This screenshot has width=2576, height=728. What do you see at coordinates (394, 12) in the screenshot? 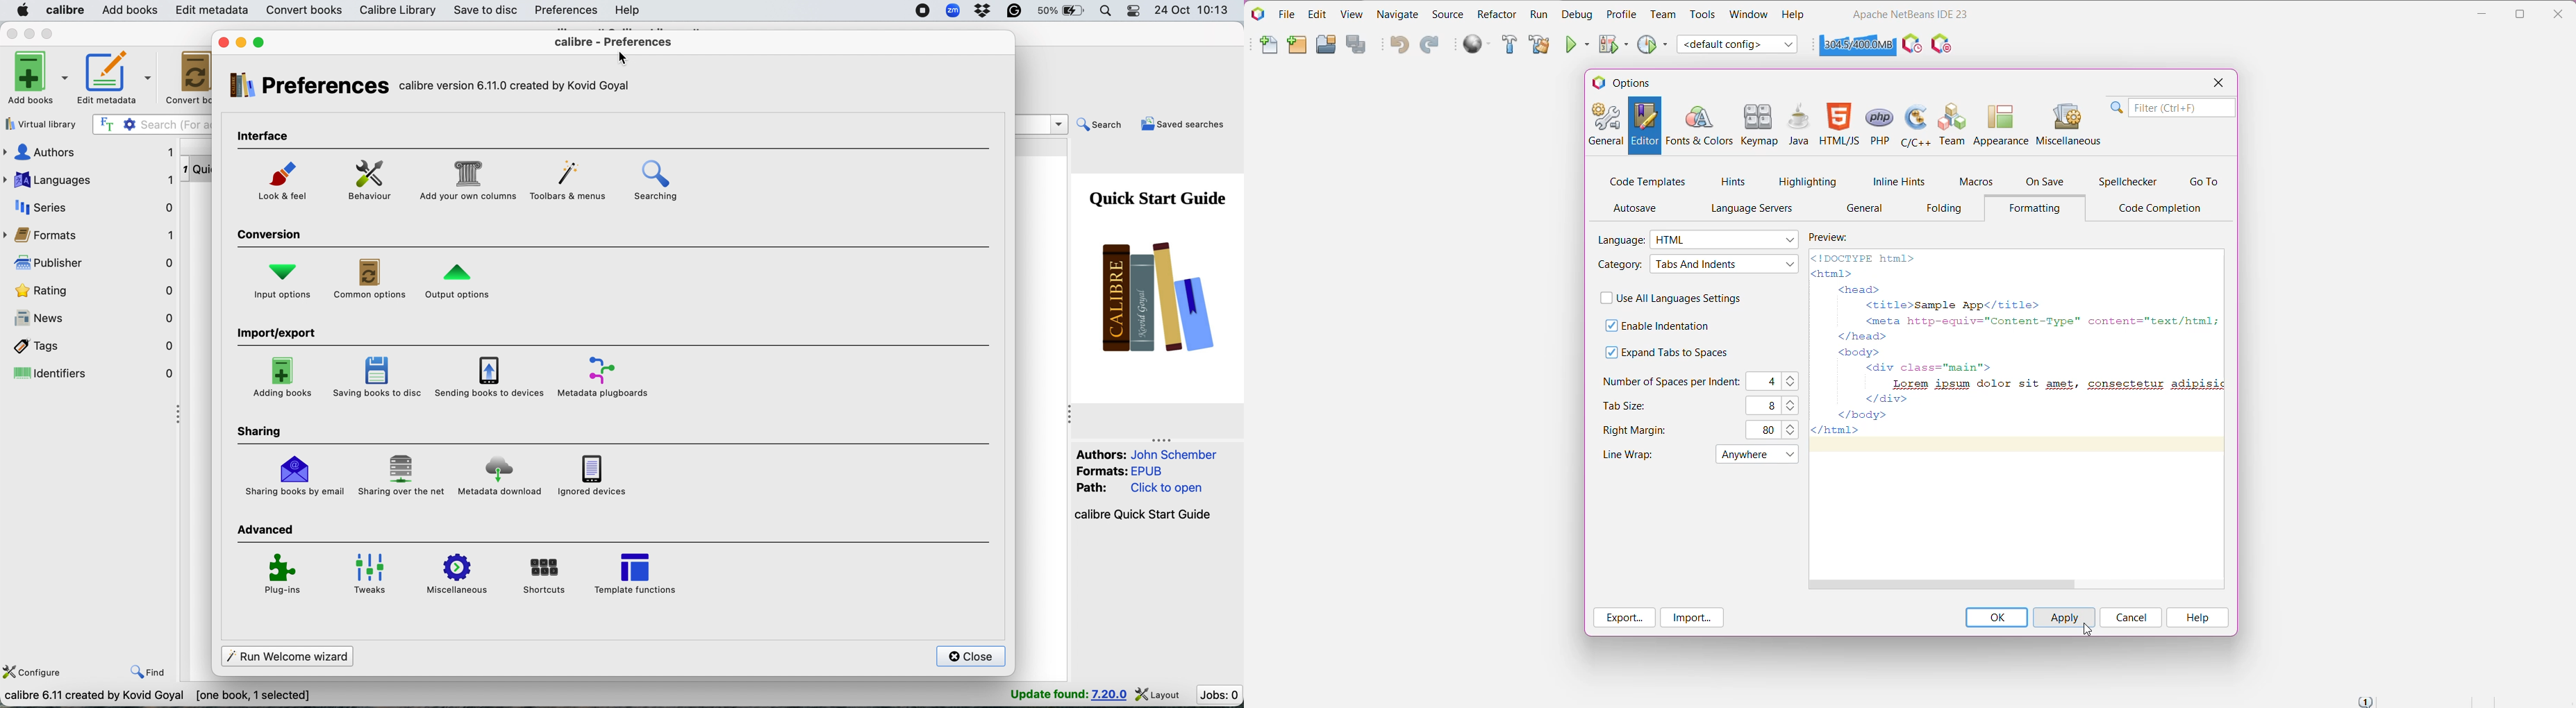
I see `calibre library` at bounding box center [394, 12].